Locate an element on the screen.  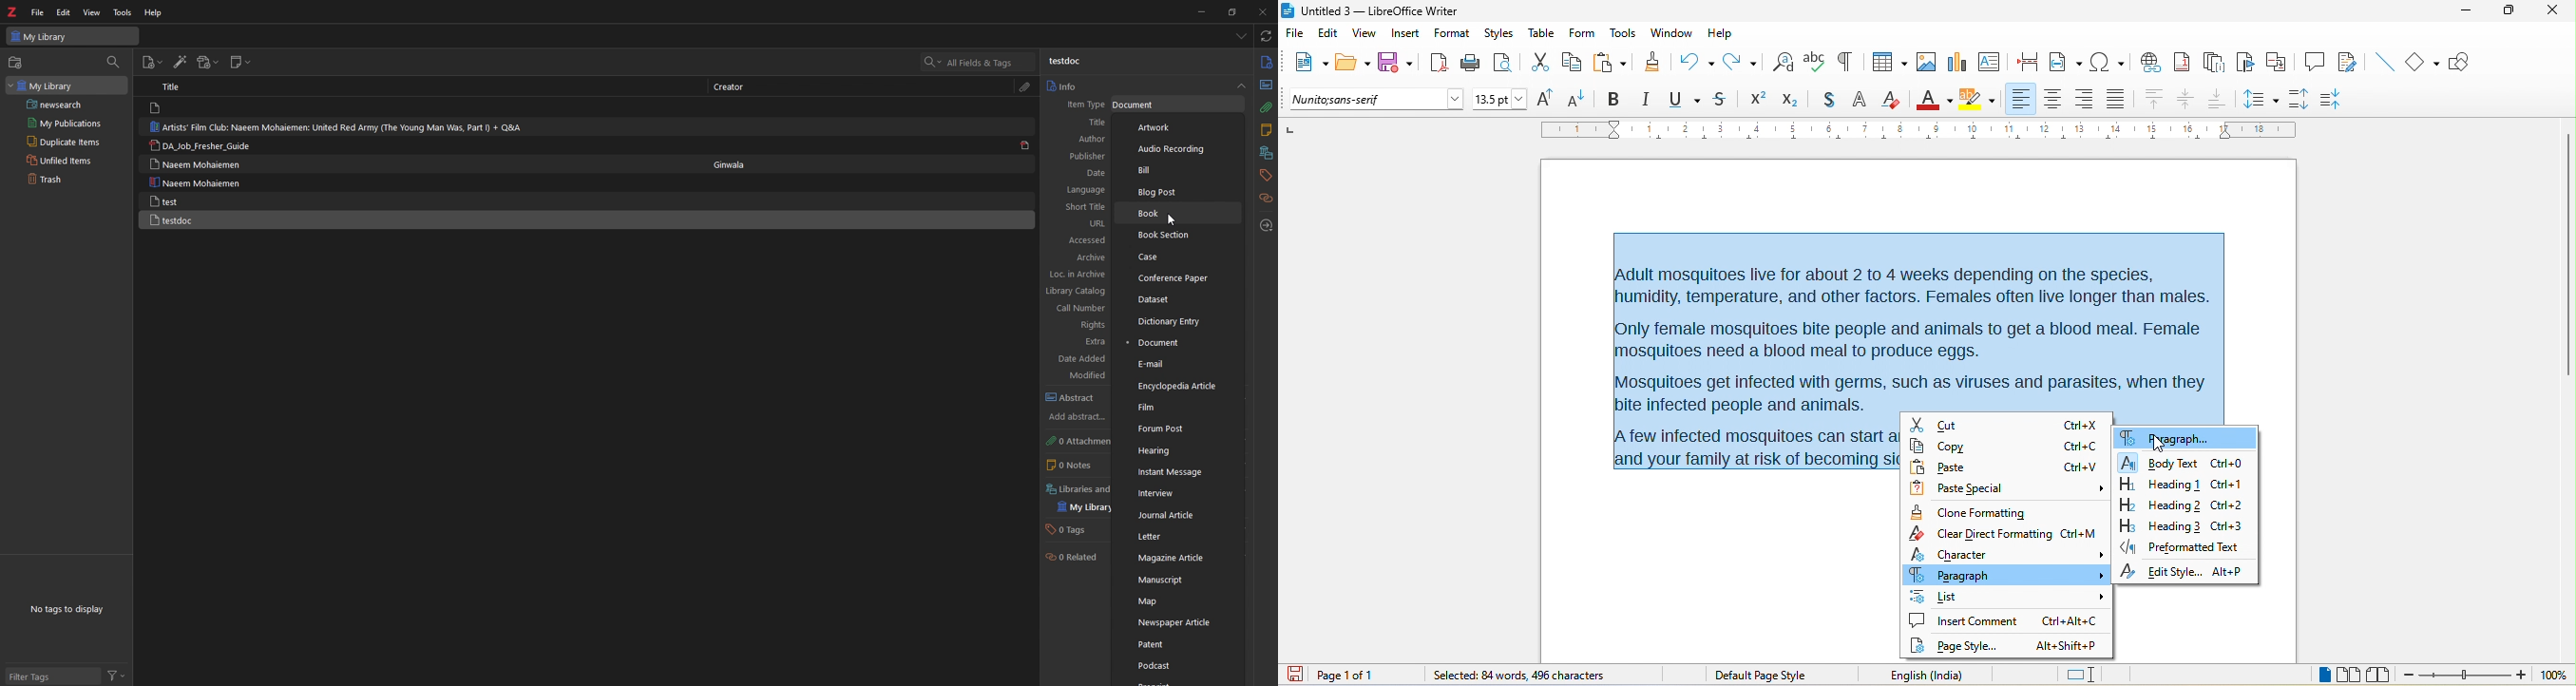
Title is located at coordinates (1084, 123).